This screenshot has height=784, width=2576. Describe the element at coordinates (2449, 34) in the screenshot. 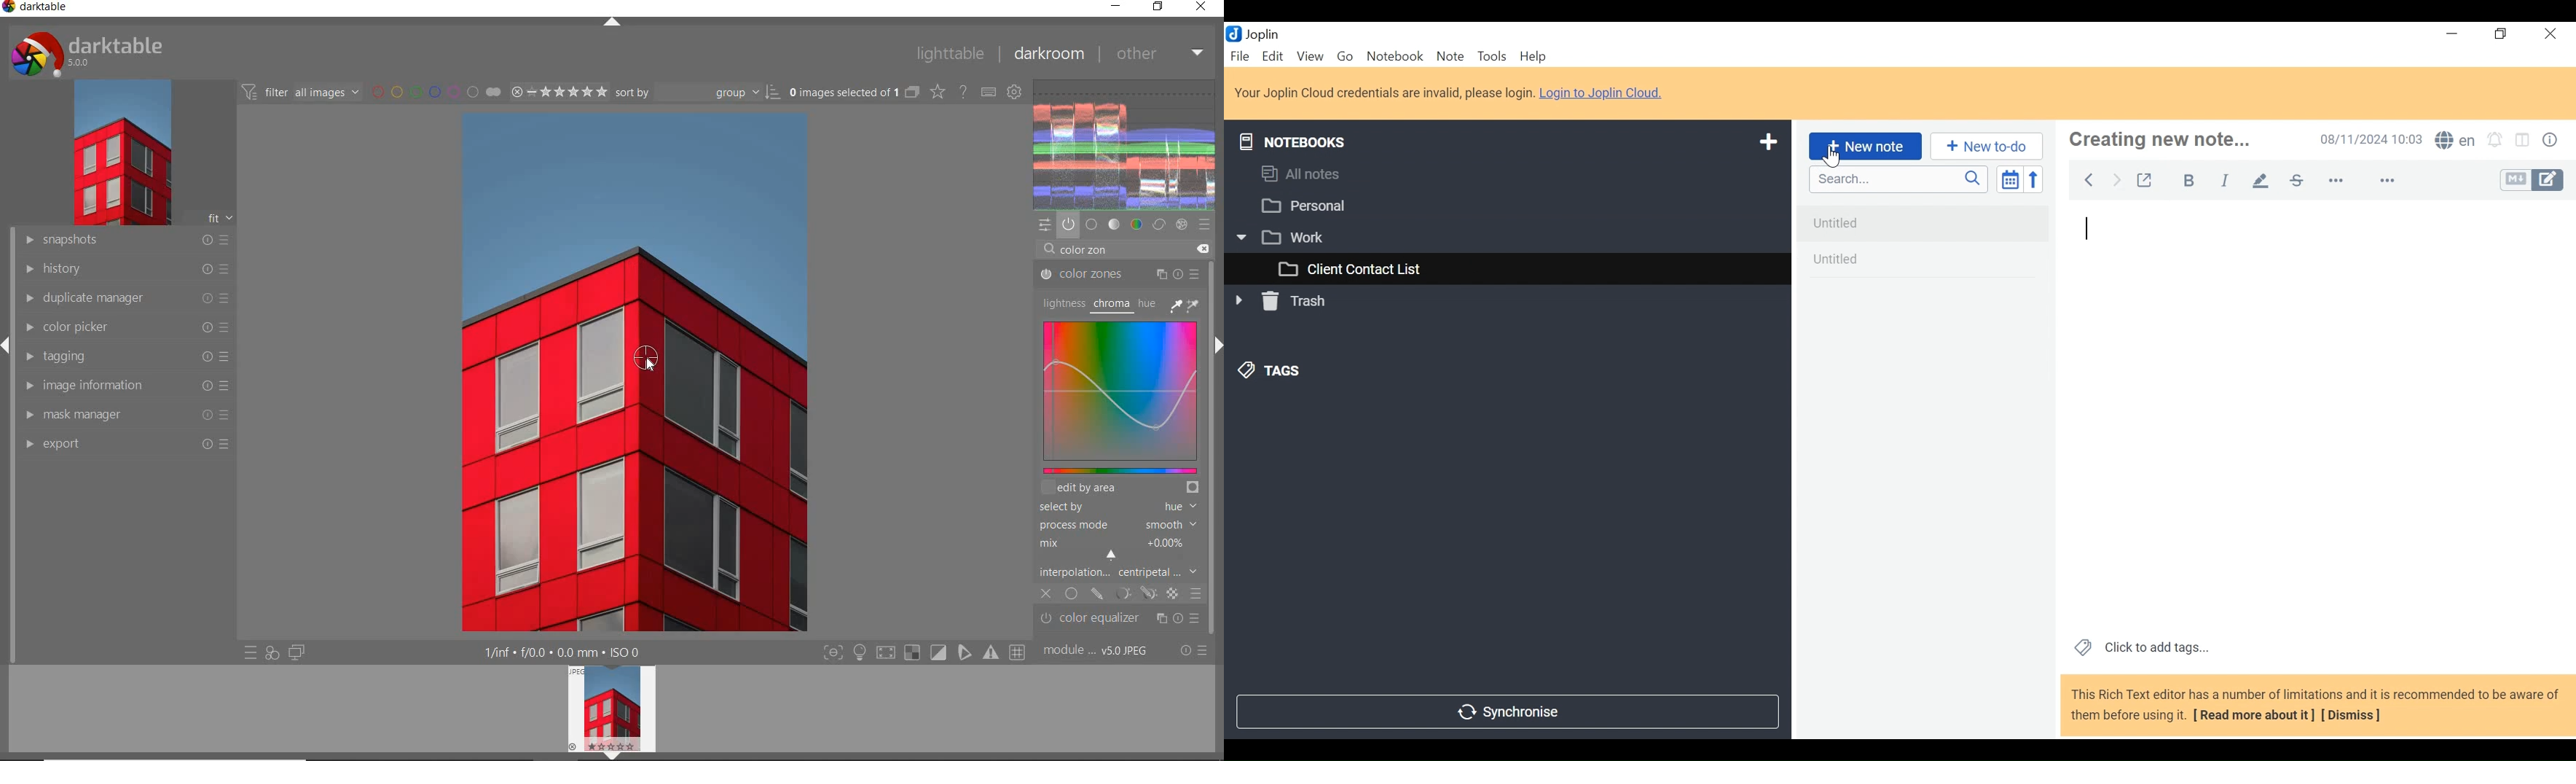

I see `minimize` at that location.